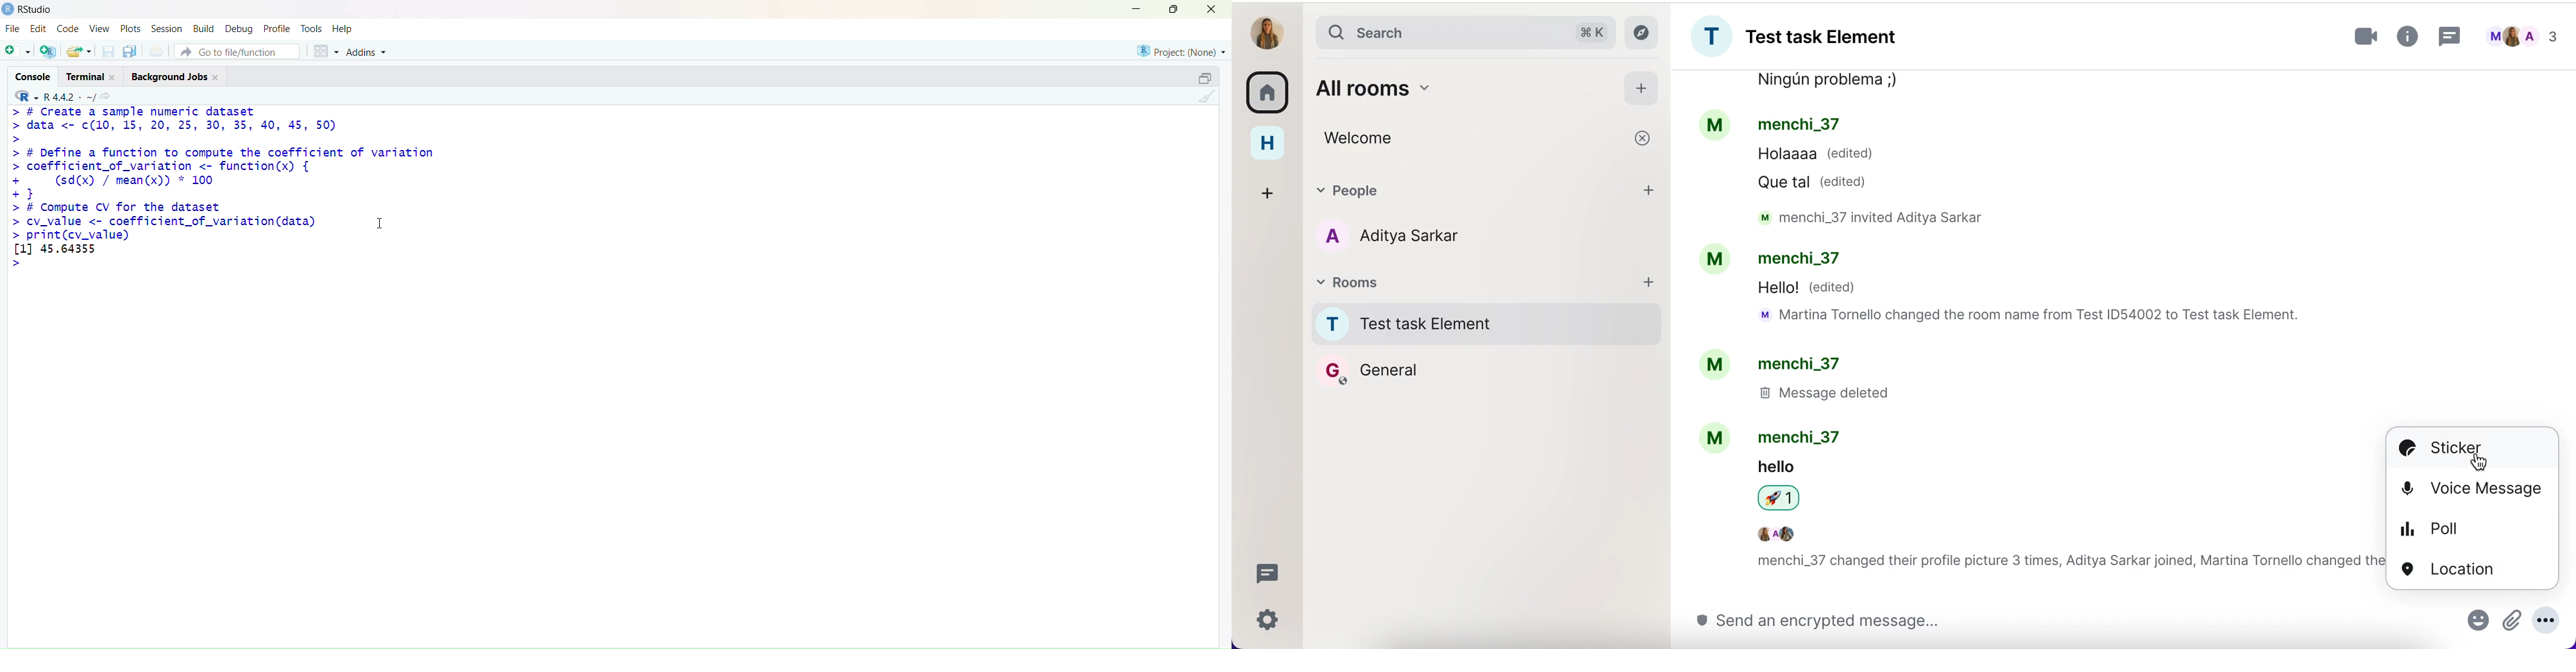 The width and height of the screenshot is (2576, 672). What do you see at coordinates (86, 78) in the screenshot?
I see `terminal` at bounding box center [86, 78].